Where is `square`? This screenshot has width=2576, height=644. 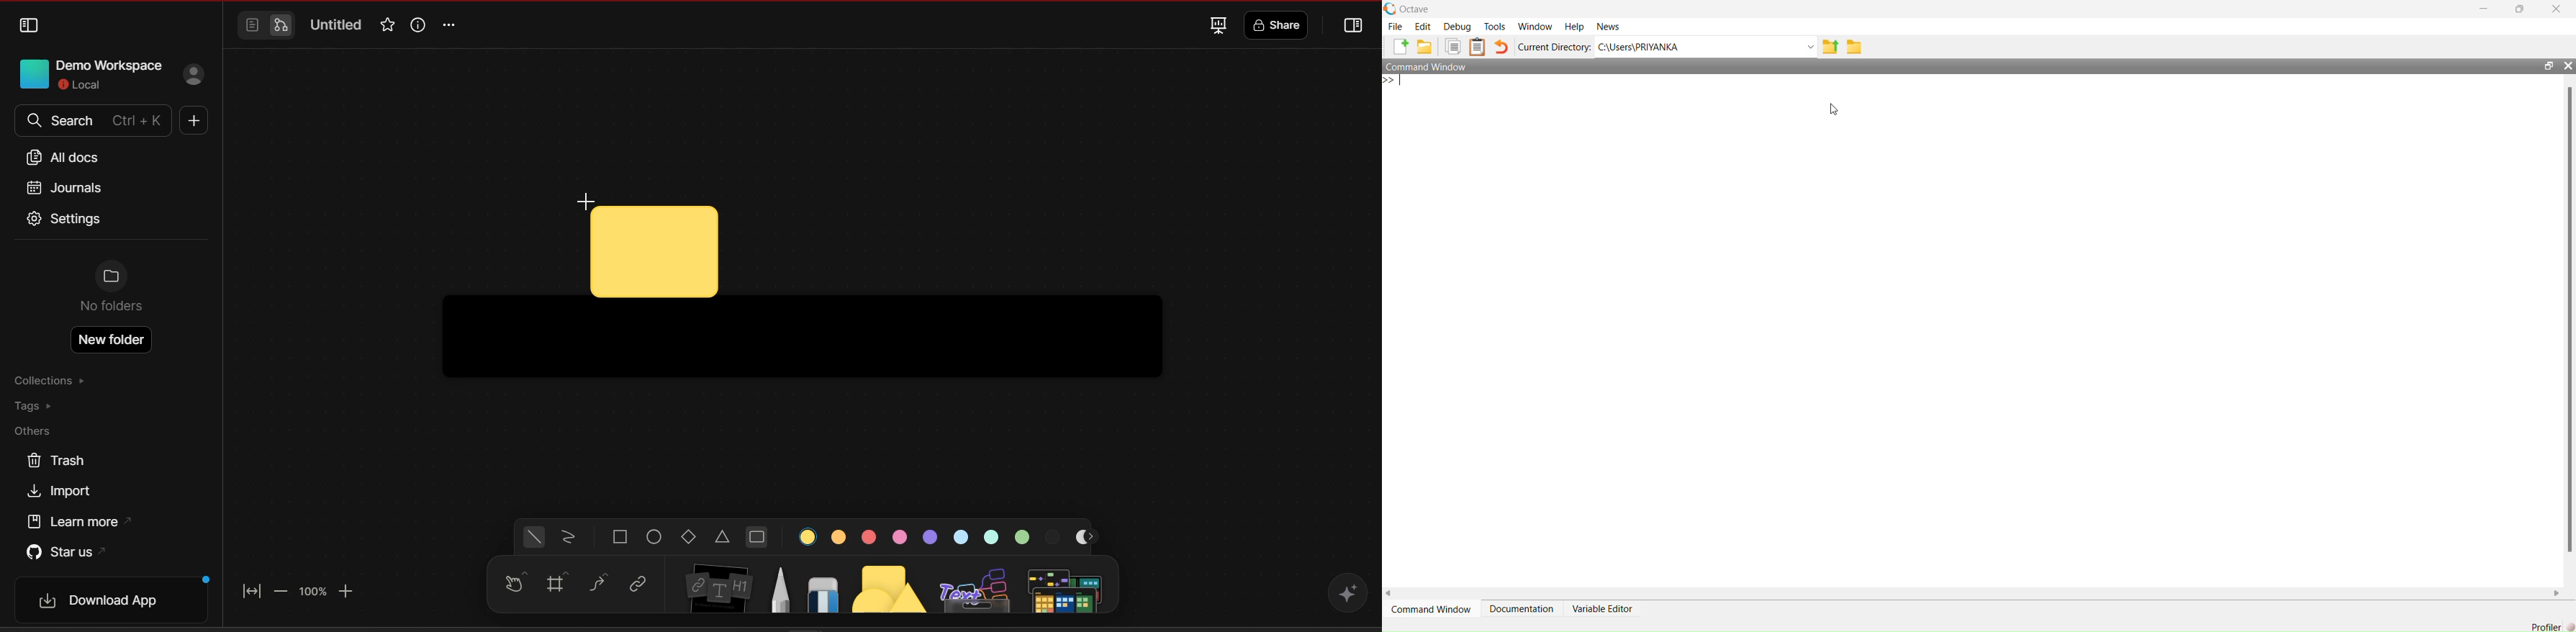
square is located at coordinates (620, 537).